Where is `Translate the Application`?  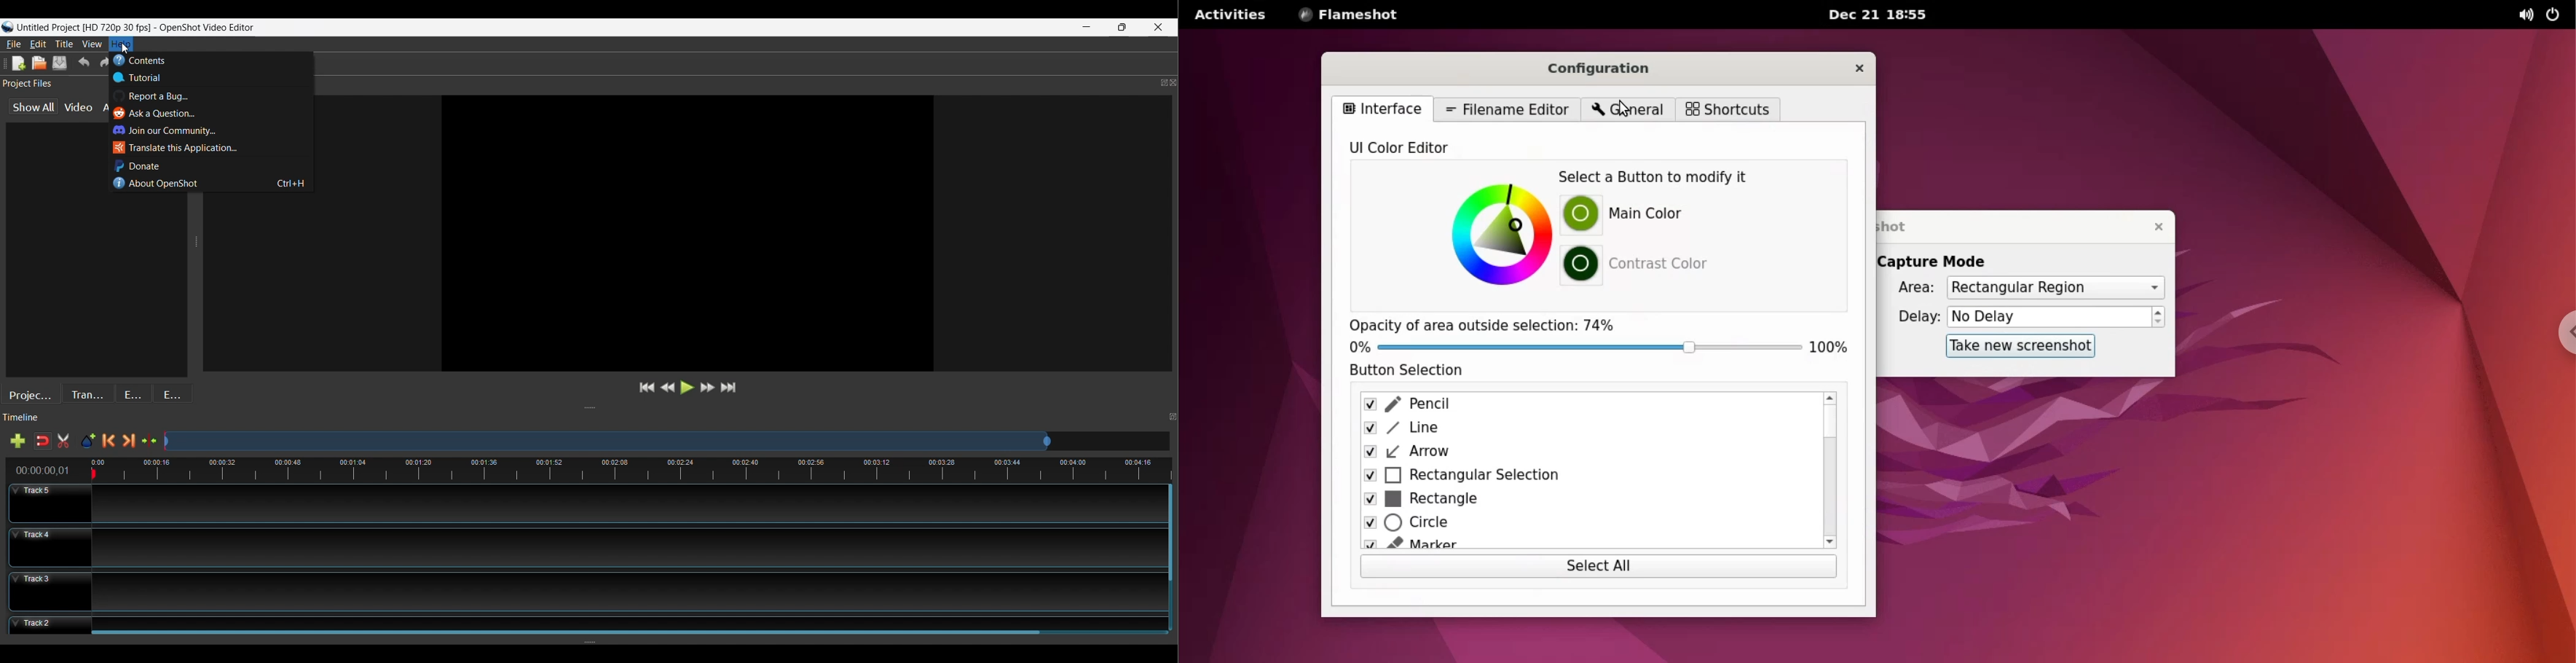
Translate the Application is located at coordinates (178, 148).